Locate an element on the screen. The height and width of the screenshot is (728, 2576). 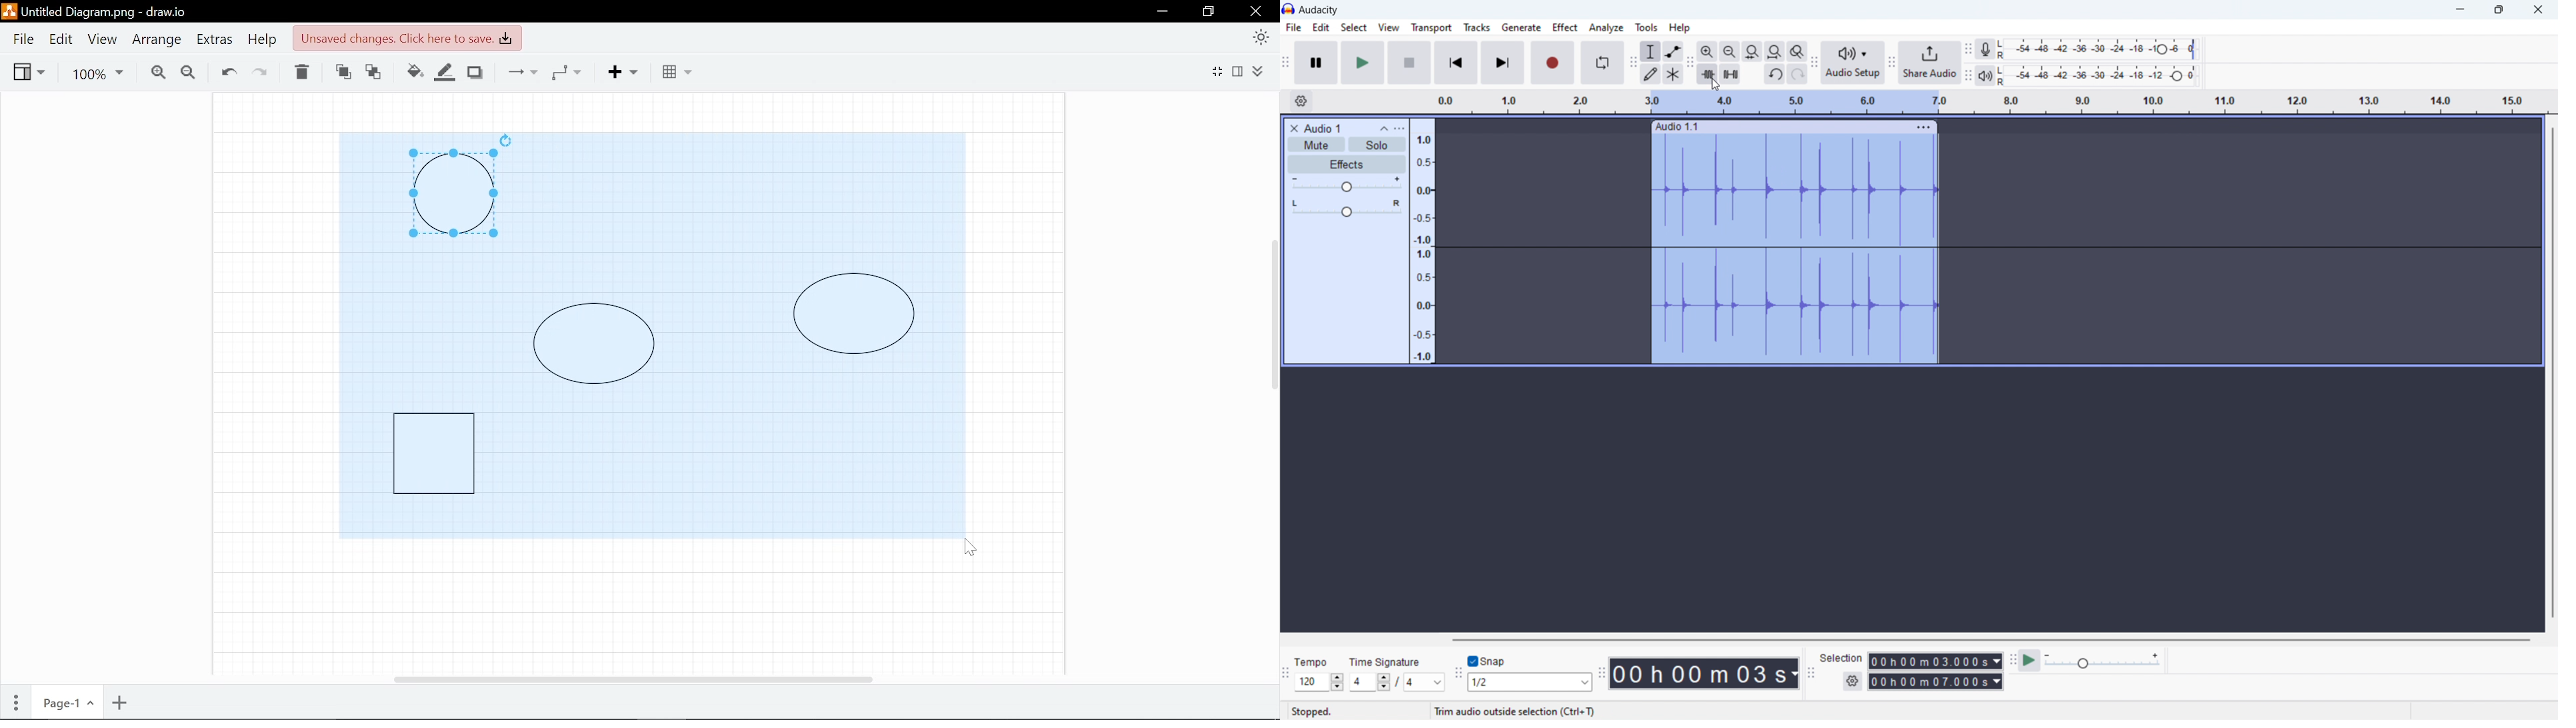
select is located at coordinates (1354, 27).